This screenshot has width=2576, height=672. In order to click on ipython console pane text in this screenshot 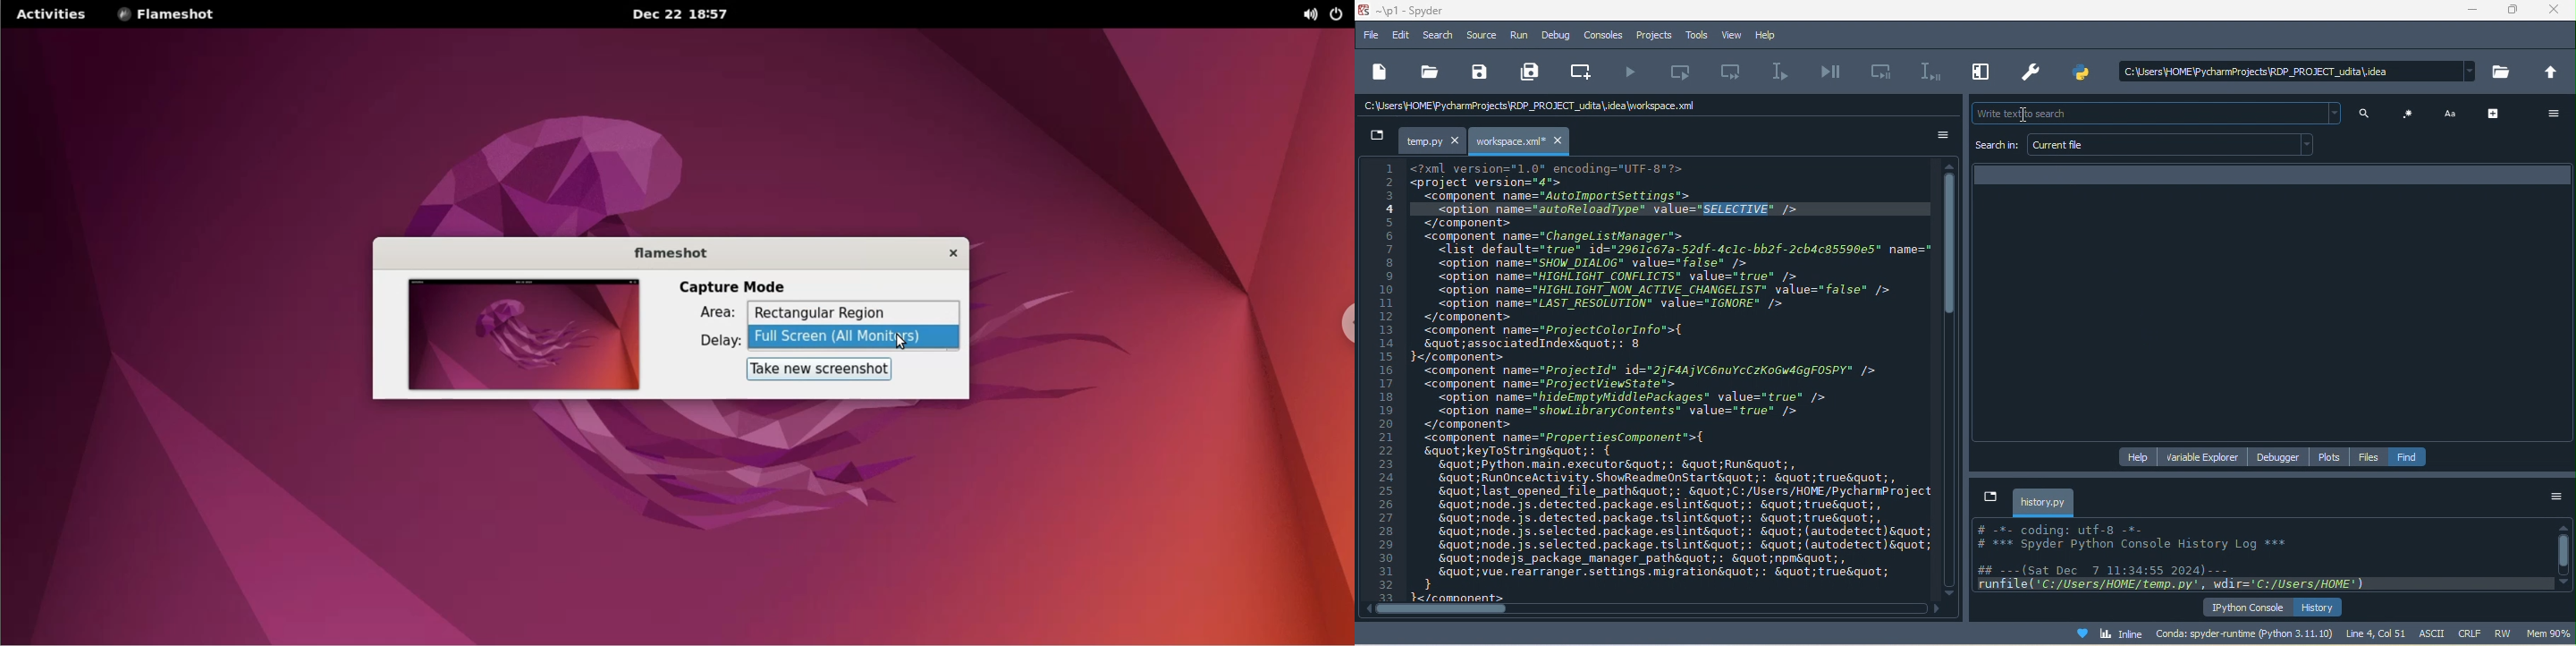, I will do `click(2261, 557)`.